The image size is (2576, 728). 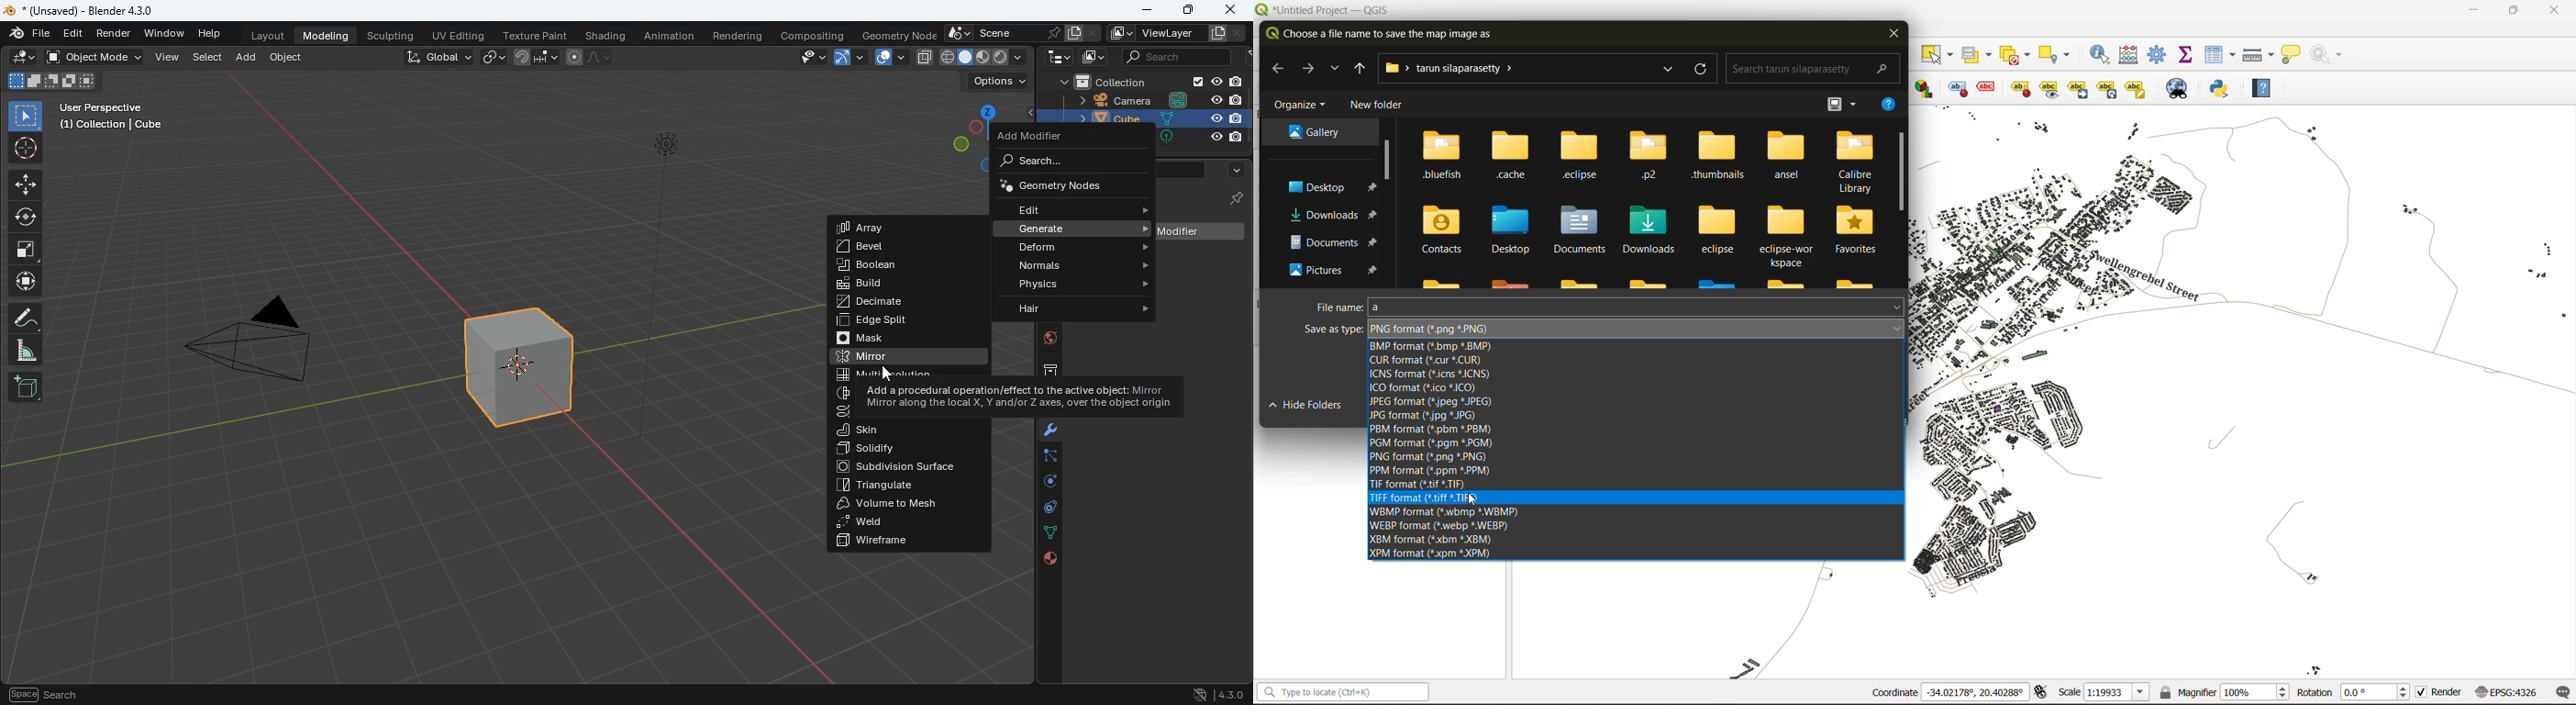 What do you see at coordinates (1989, 88) in the screenshot?
I see `pin/unpin lable and diagram` at bounding box center [1989, 88].